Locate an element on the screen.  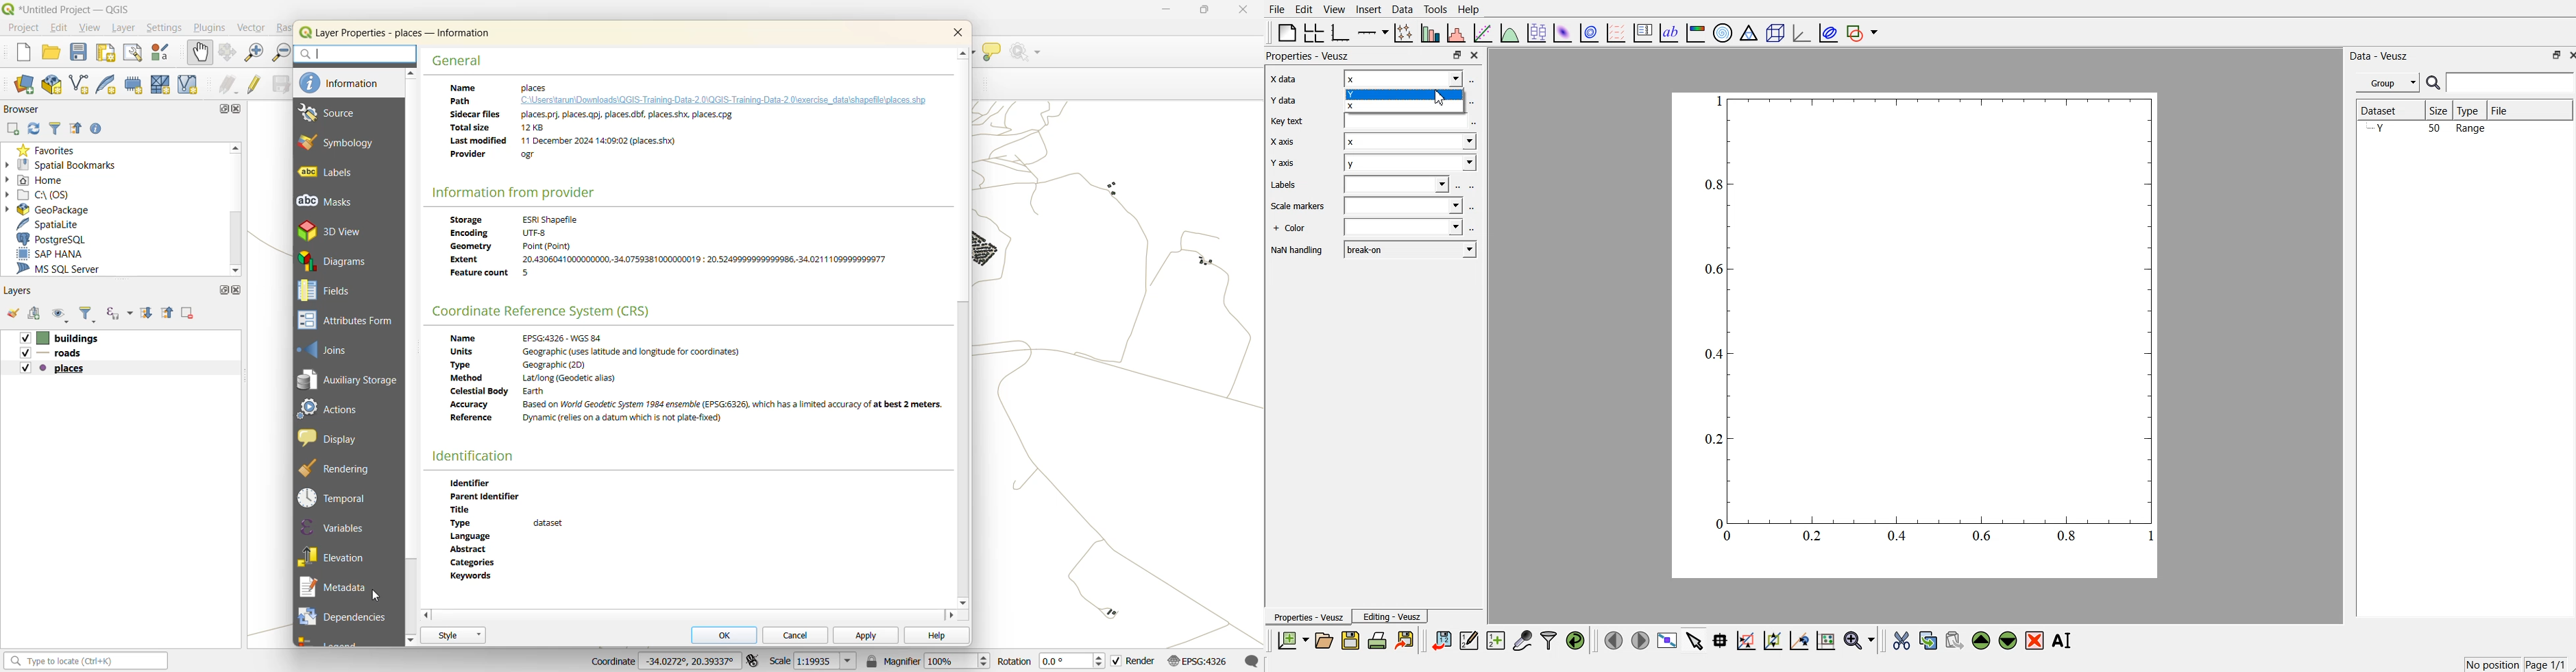
elevation is located at coordinates (340, 558).